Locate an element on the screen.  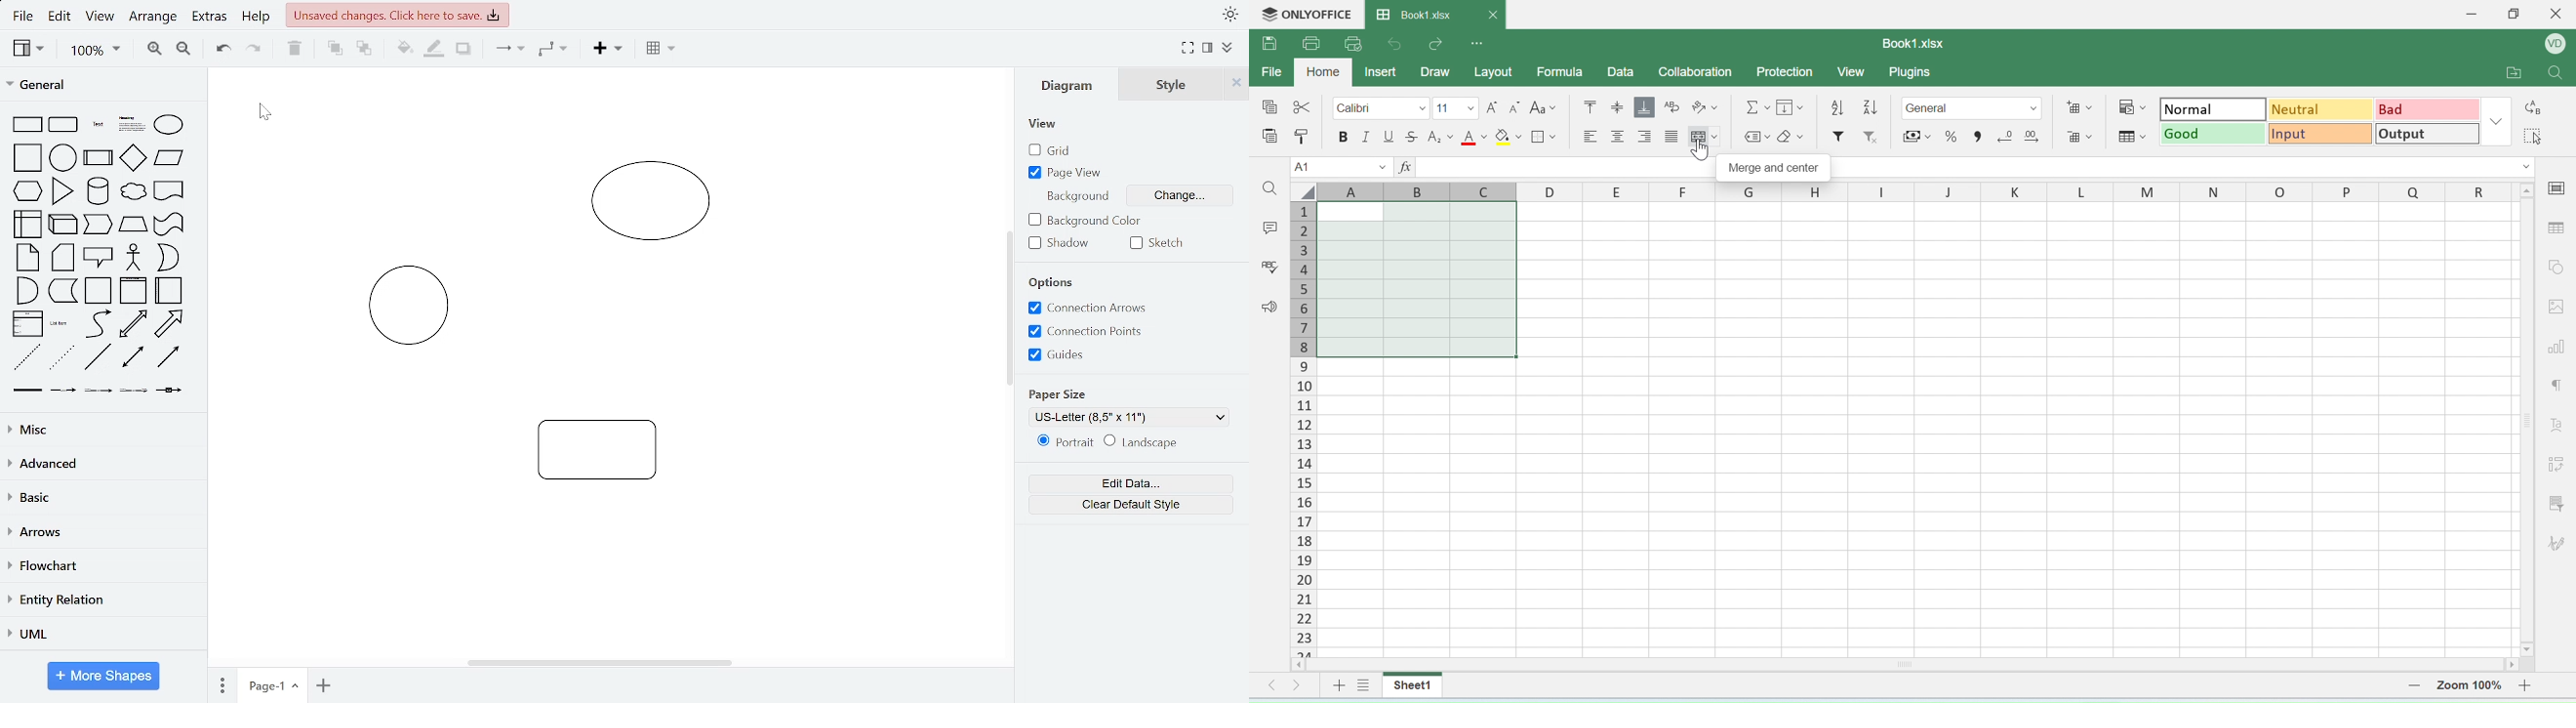
edit data is located at coordinates (1130, 484).